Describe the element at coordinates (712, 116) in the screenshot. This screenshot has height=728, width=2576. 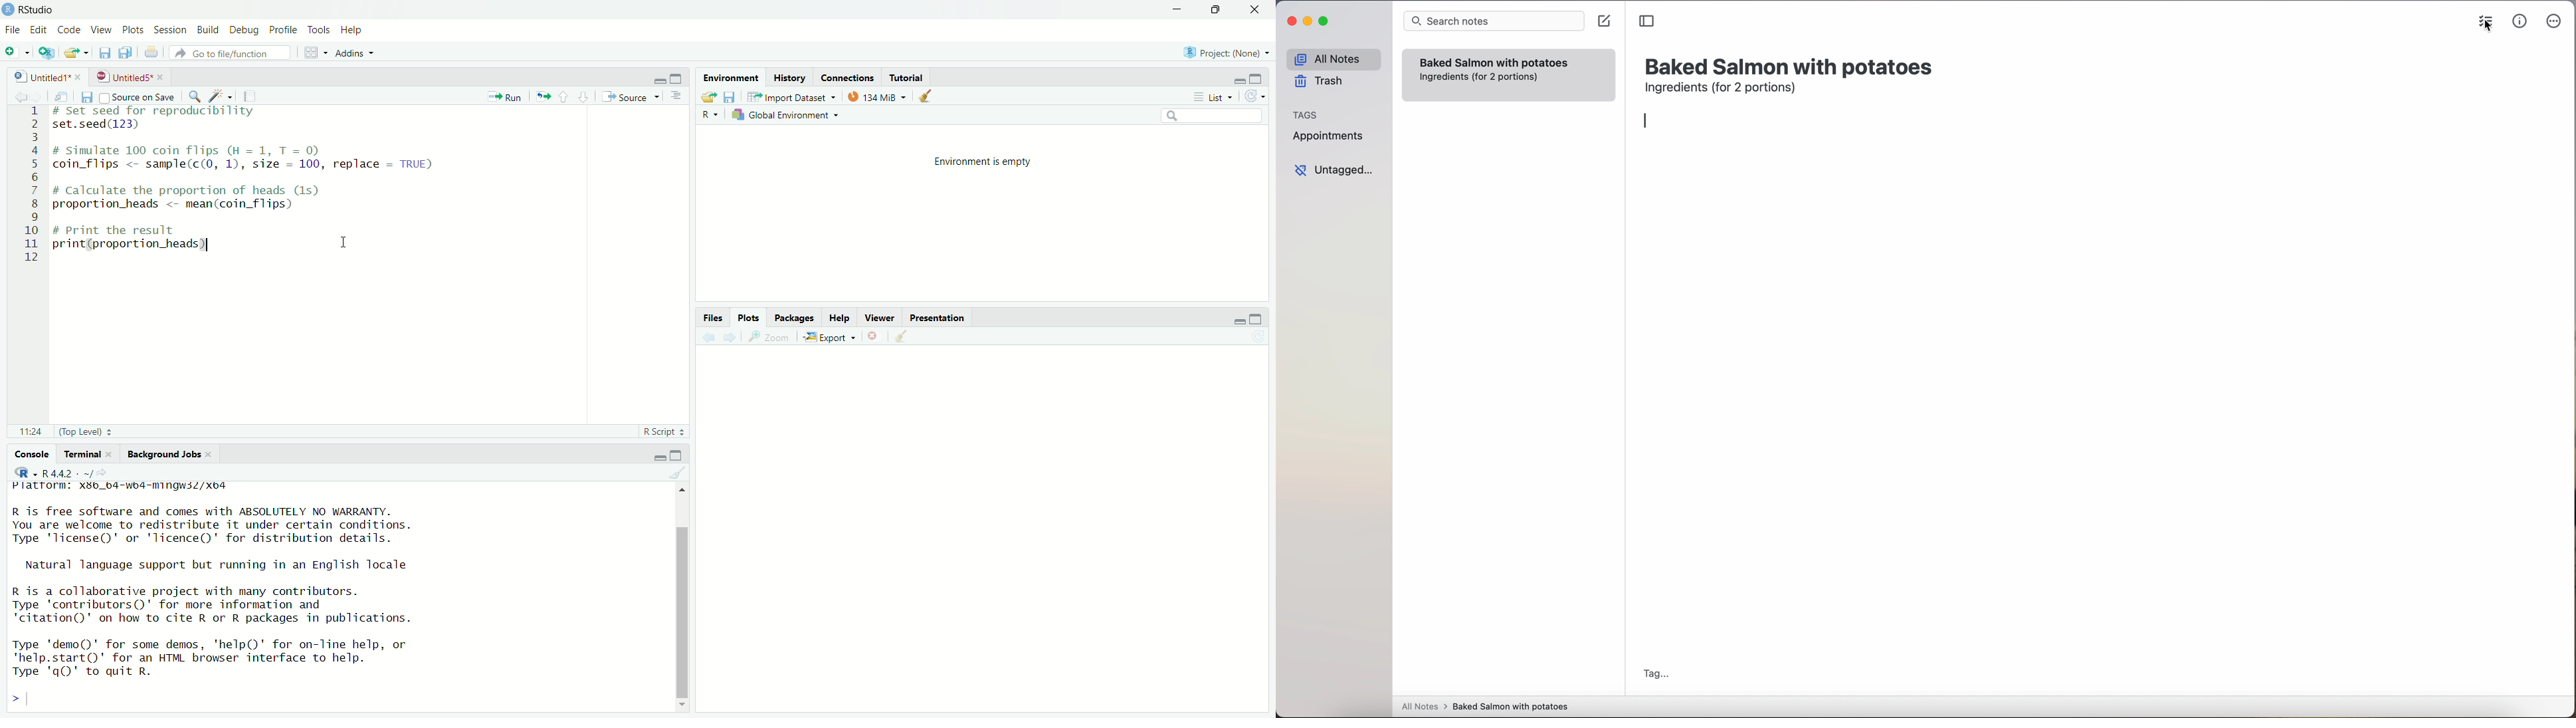
I see `select language` at that location.